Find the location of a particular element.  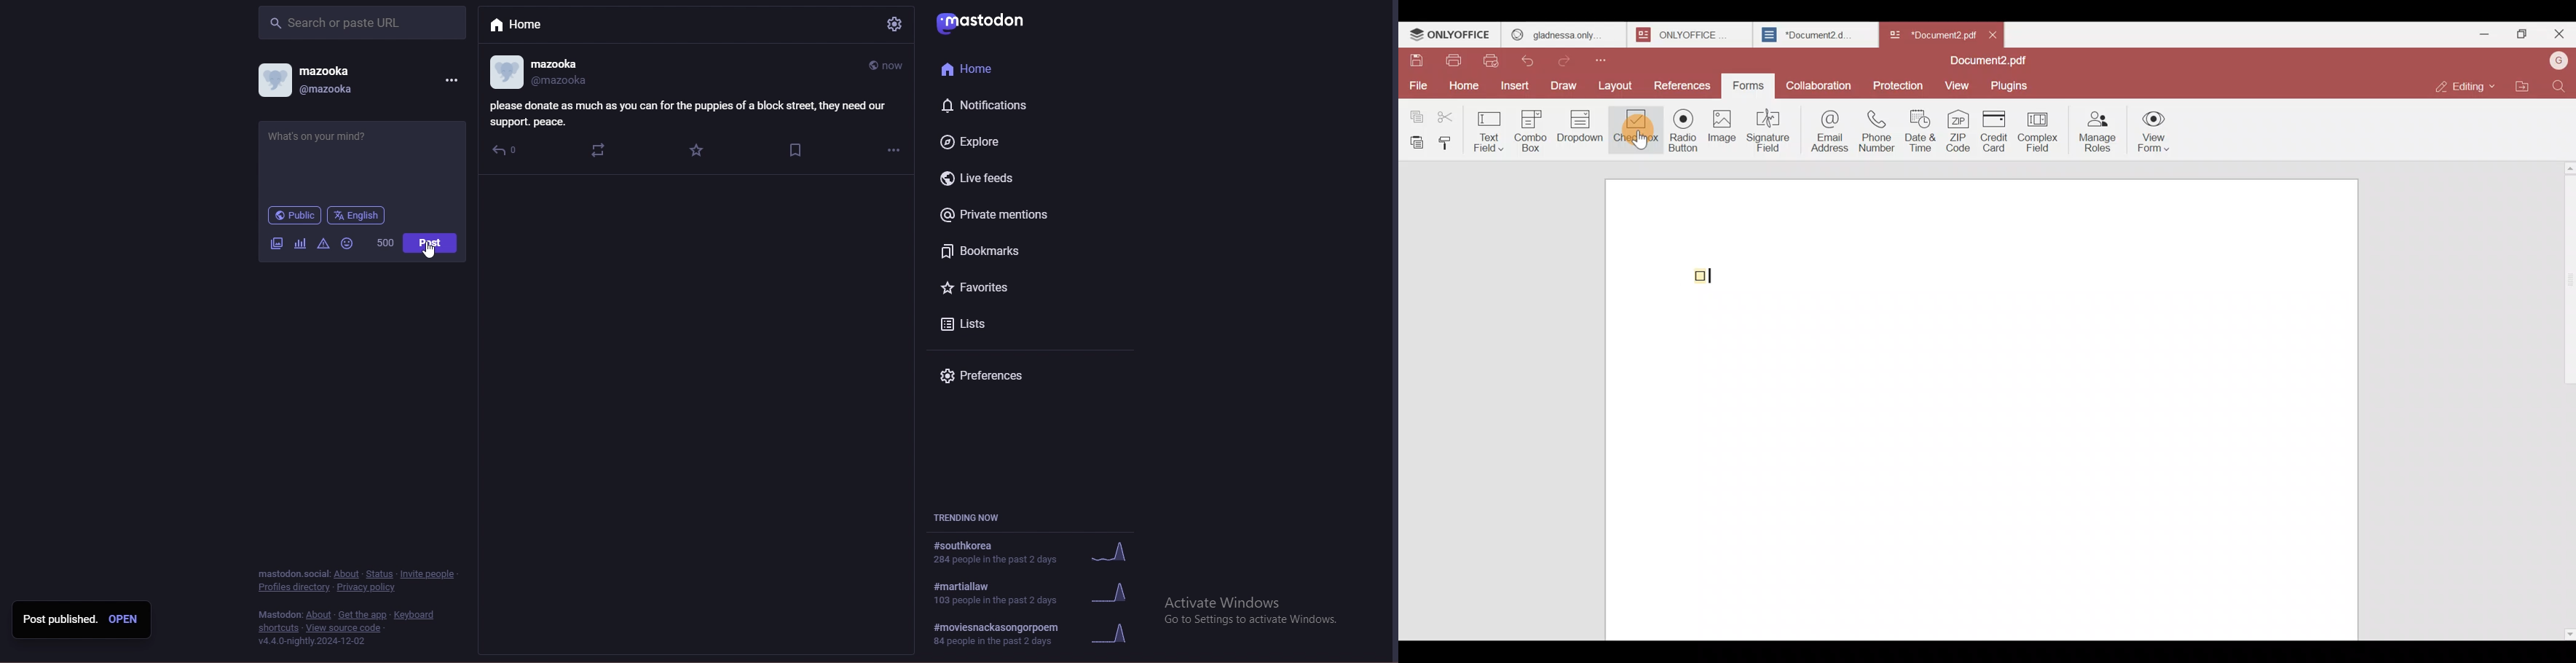

favourite is located at coordinates (698, 150).